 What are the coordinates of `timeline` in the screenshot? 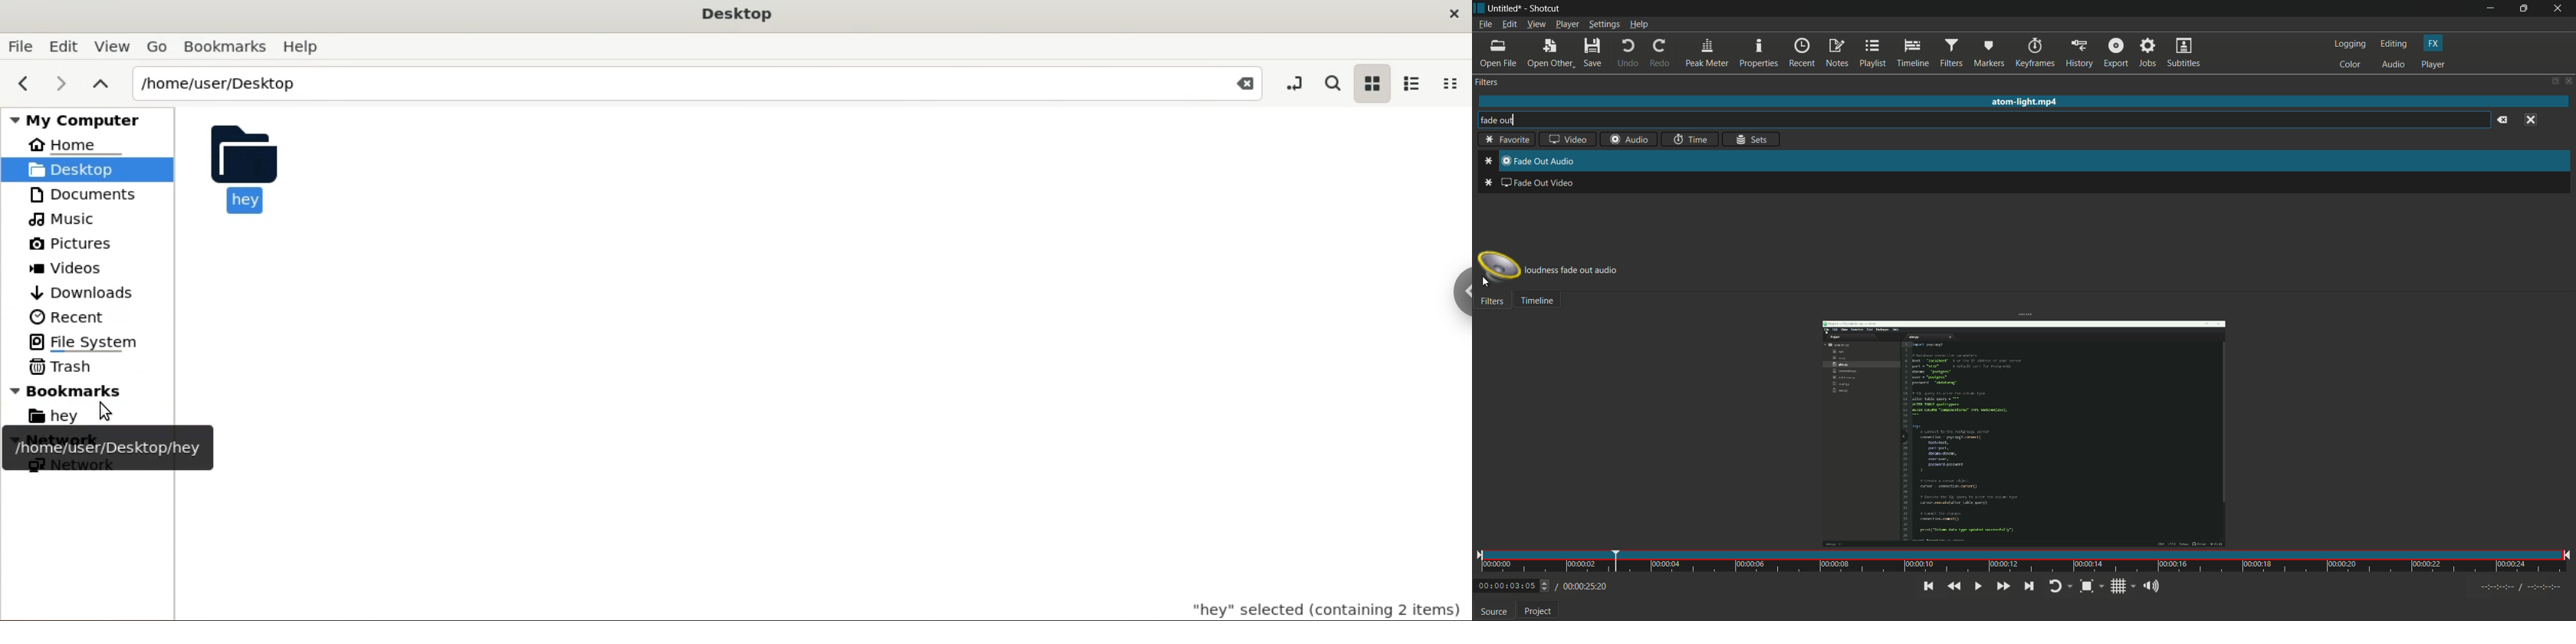 It's located at (1913, 53).